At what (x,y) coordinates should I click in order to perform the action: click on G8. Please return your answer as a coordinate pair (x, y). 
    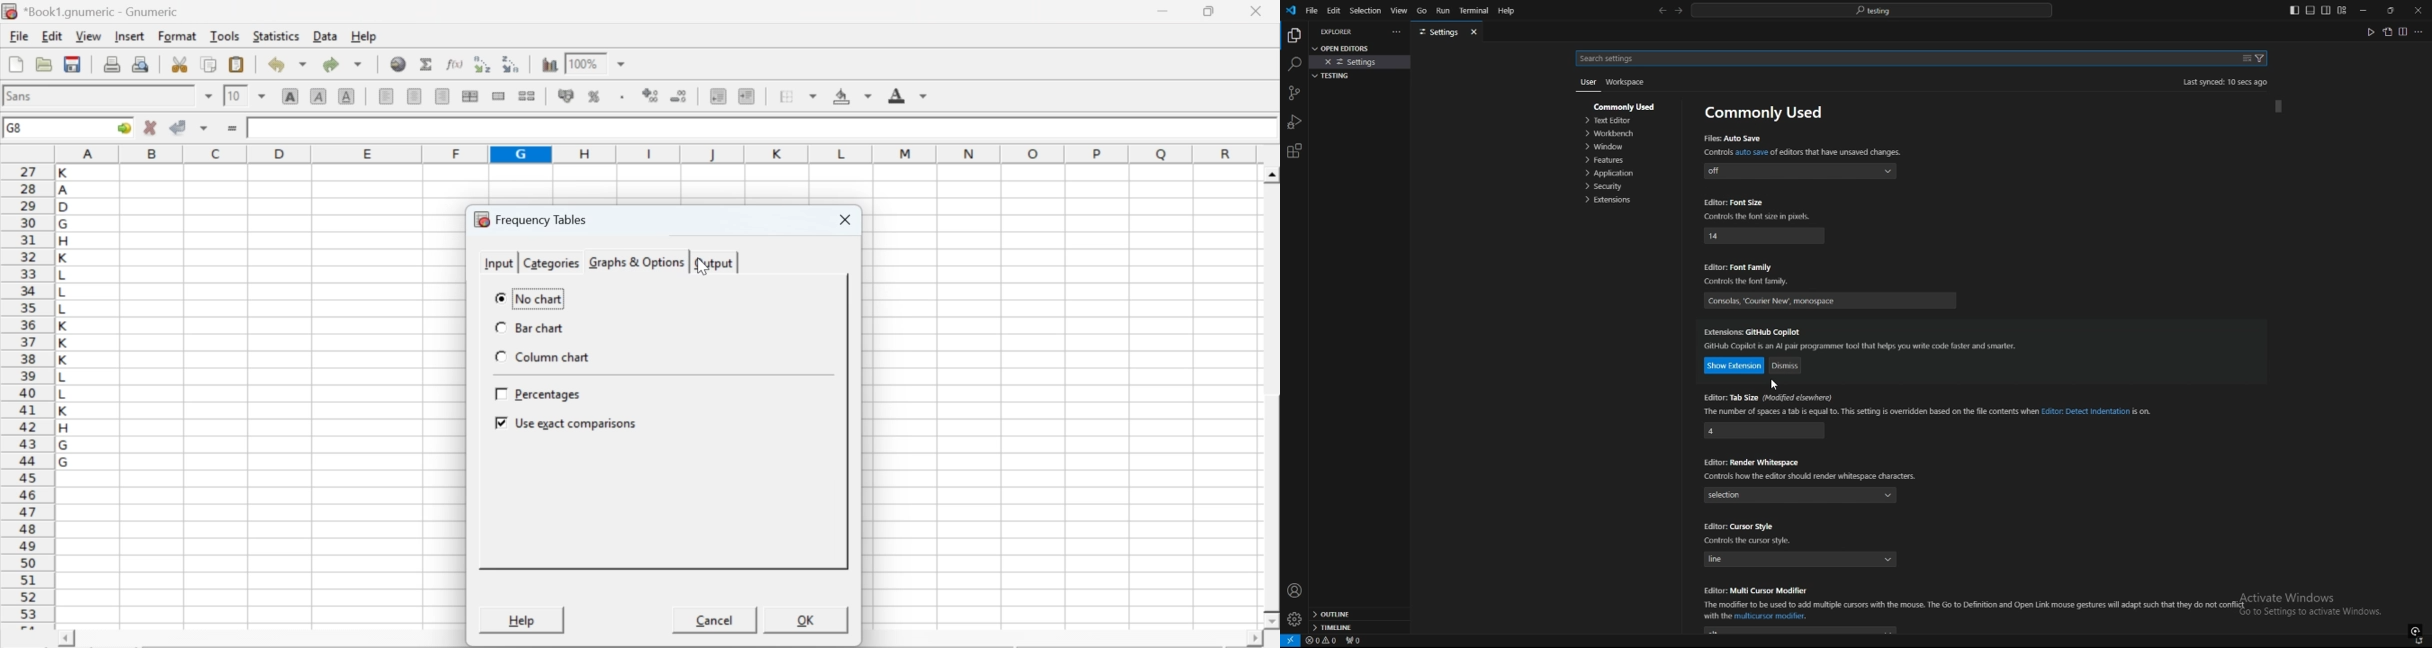
    Looking at the image, I should click on (17, 128).